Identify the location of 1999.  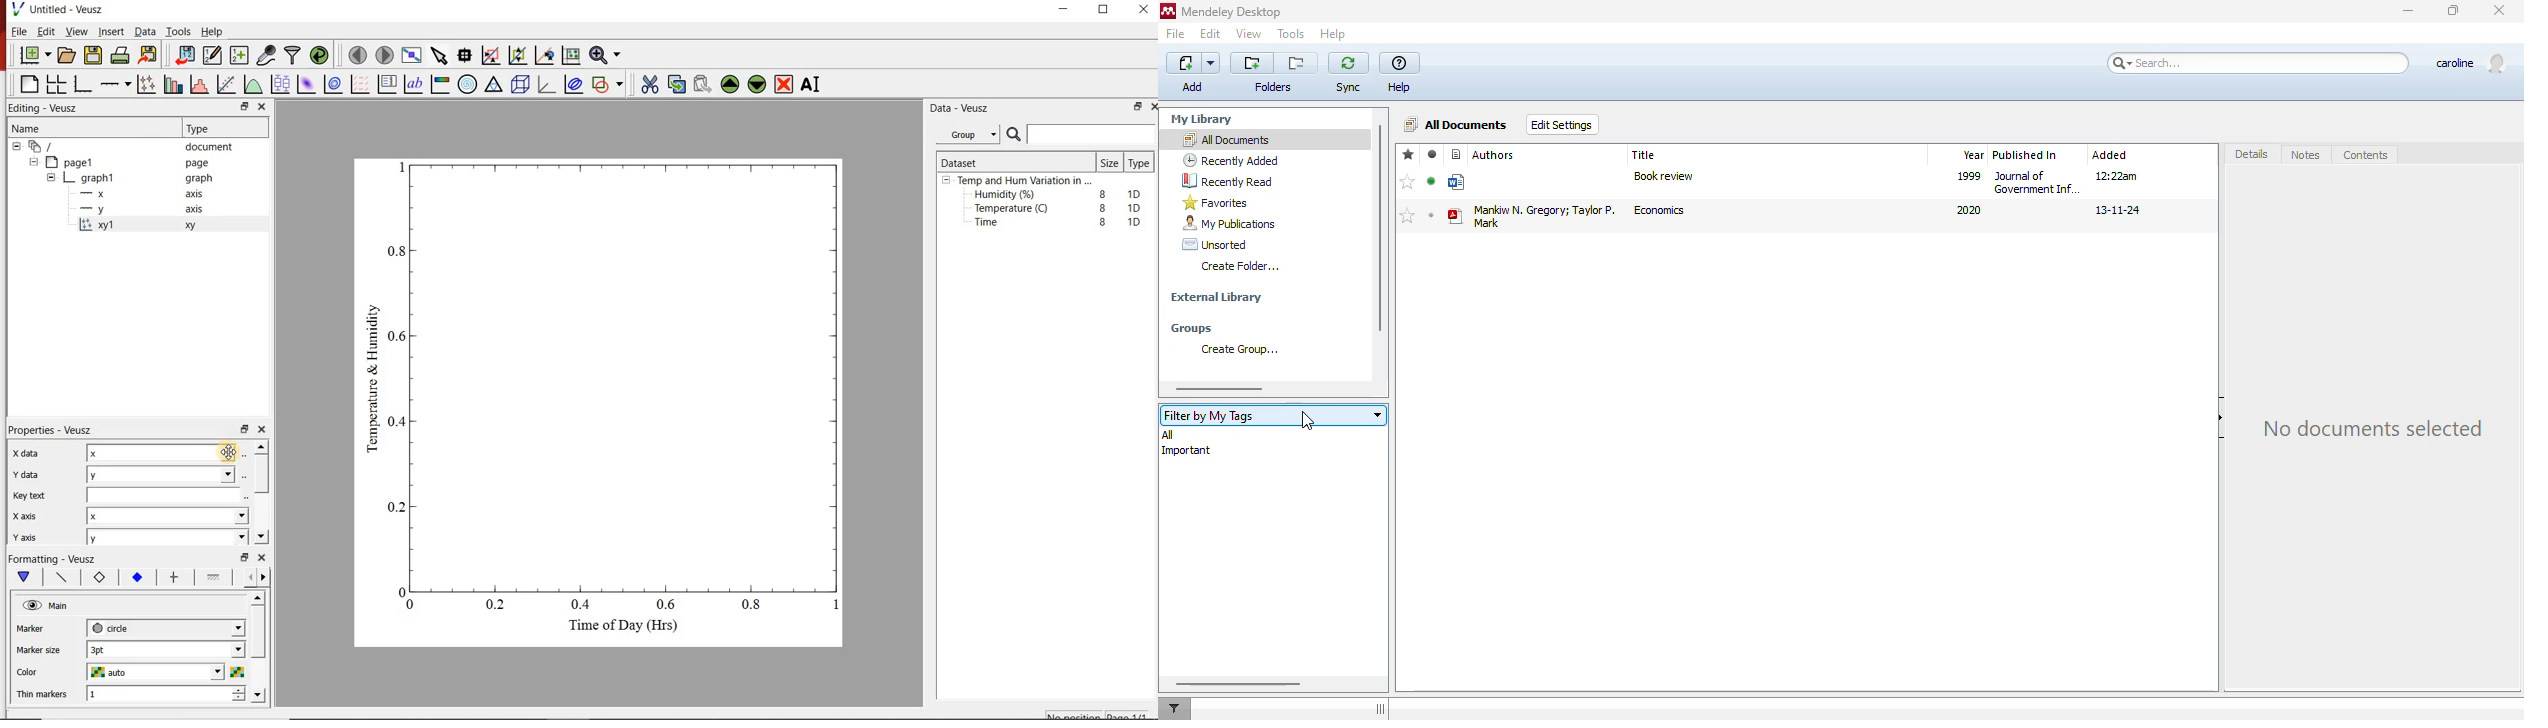
(1969, 175).